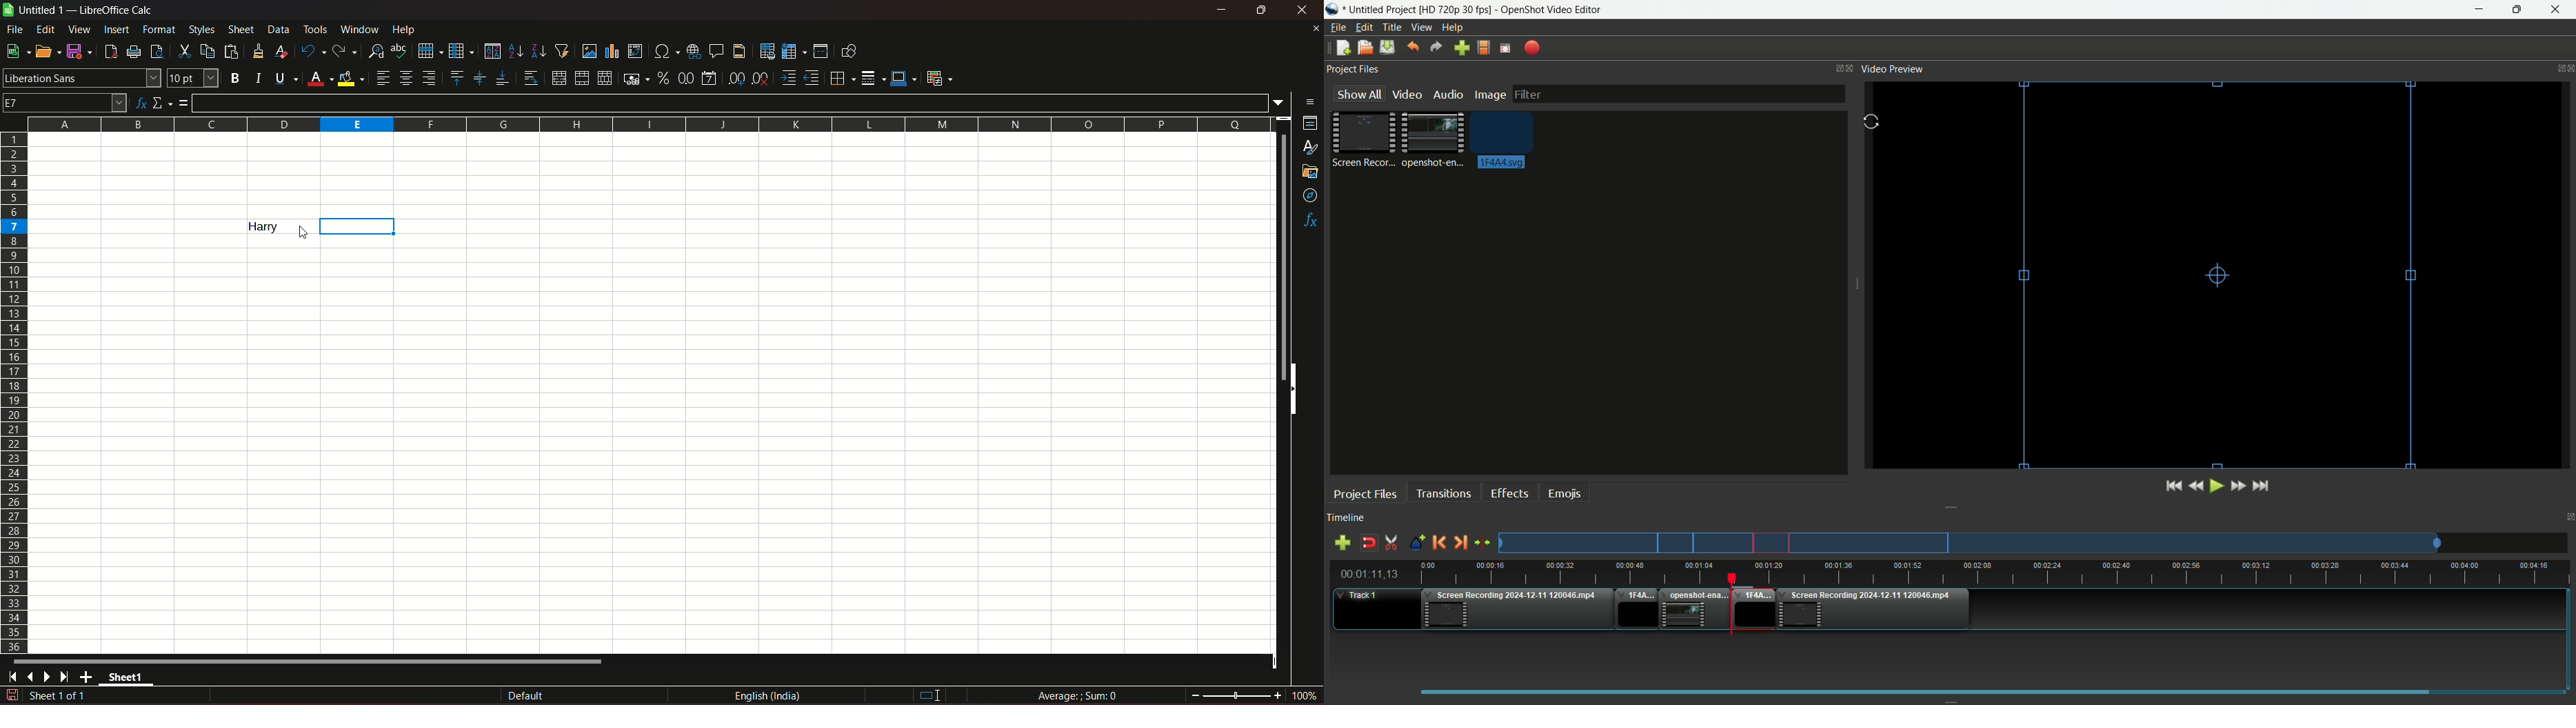  Describe the element at coordinates (1305, 10) in the screenshot. I see `close` at that location.